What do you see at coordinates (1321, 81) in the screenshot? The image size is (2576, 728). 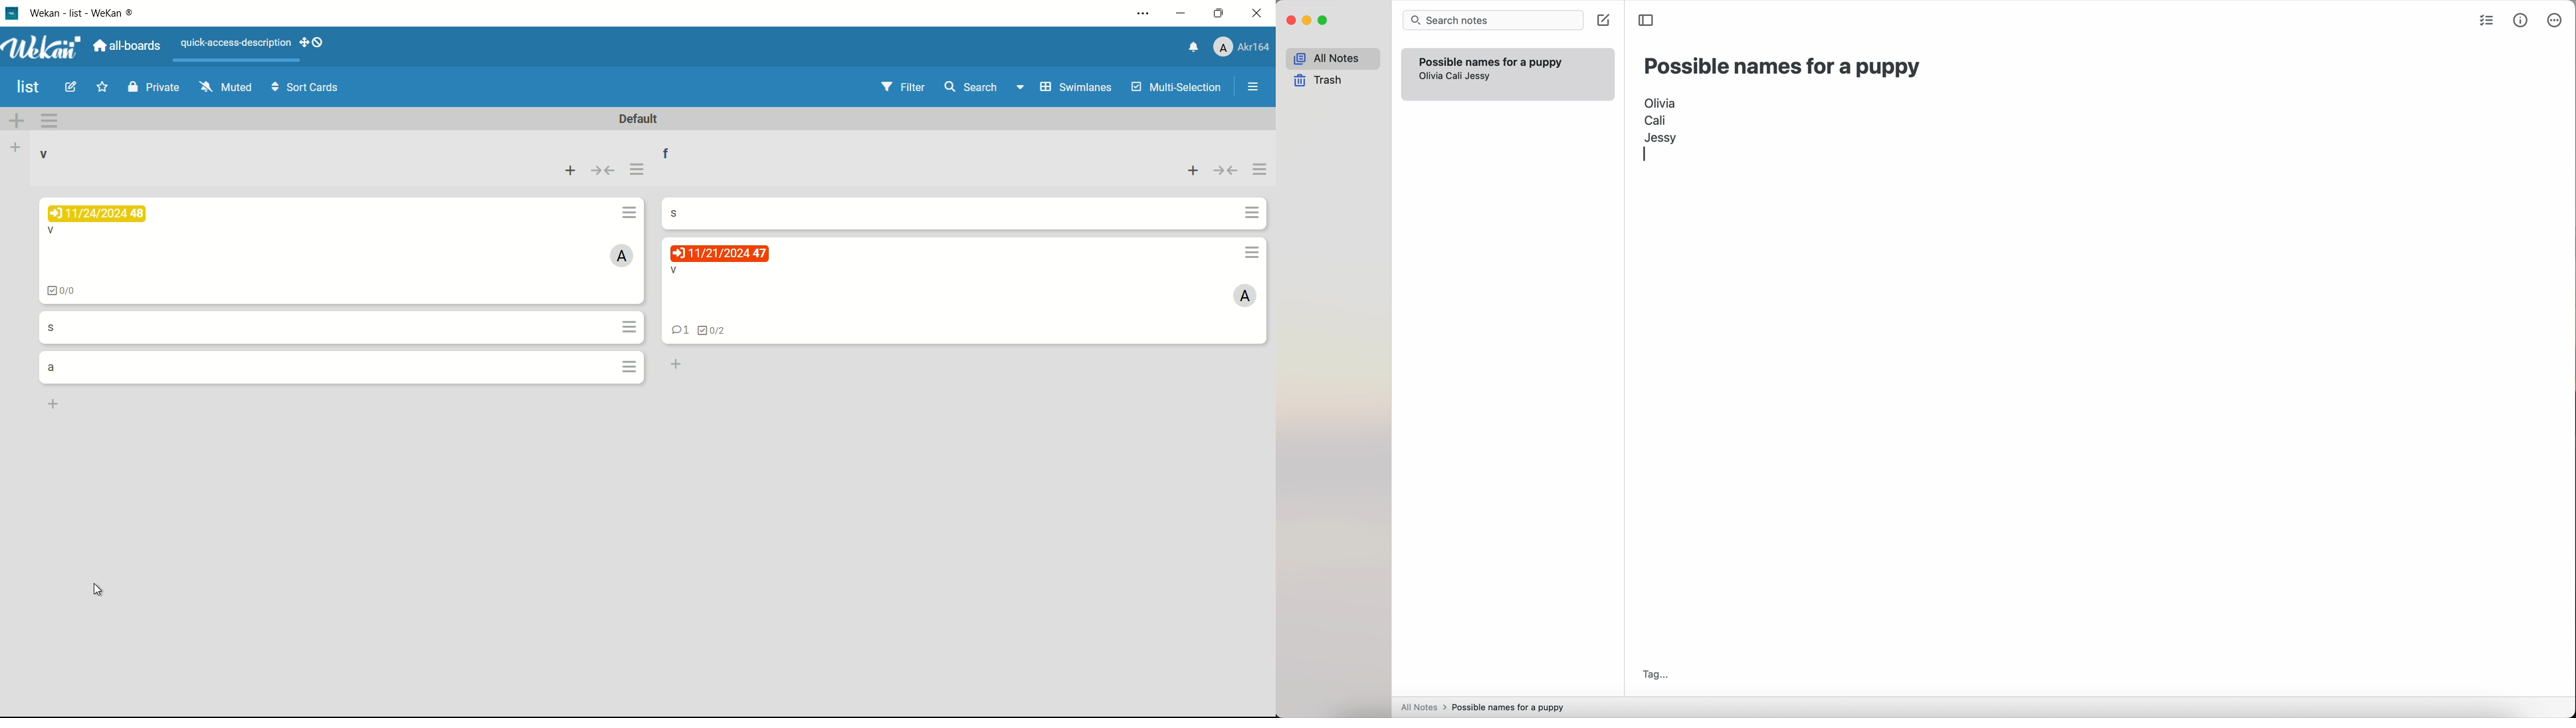 I see `trash` at bounding box center [1321, 81].